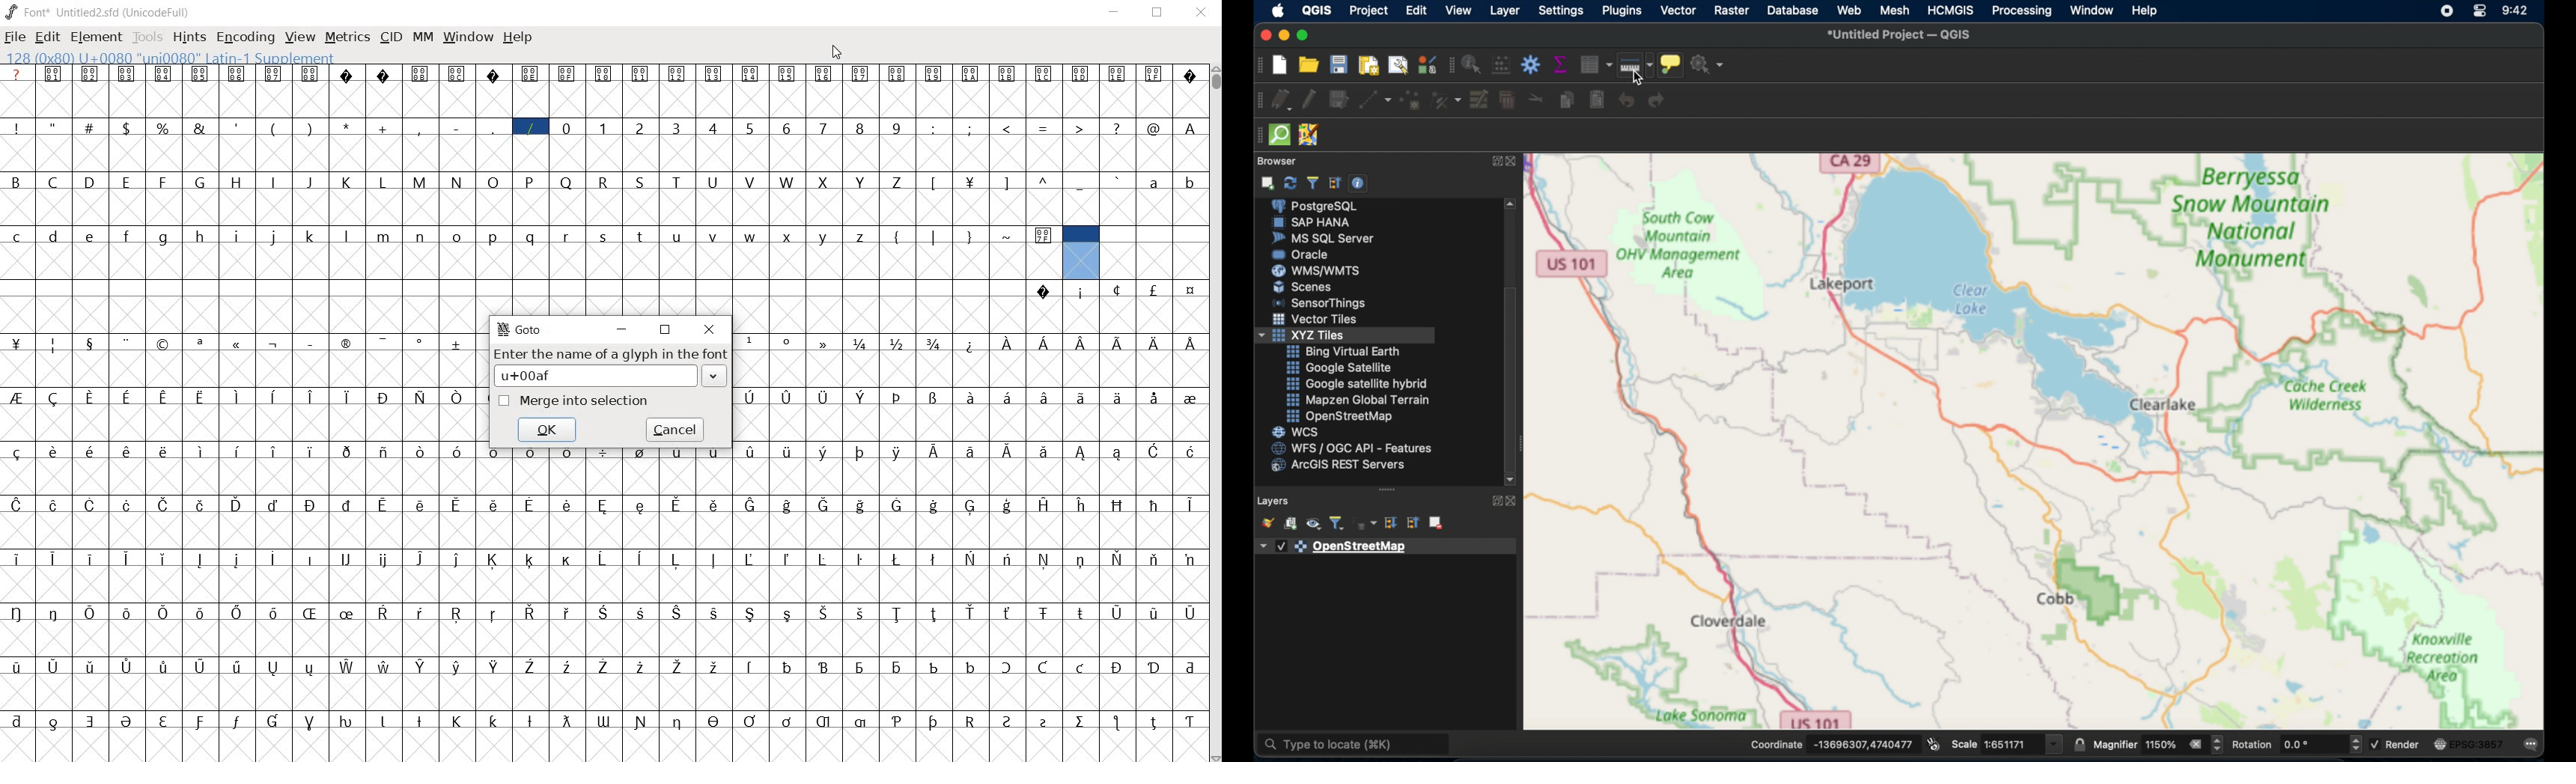 This screenshot has width=2576, height=784. Describe the element at coordinates (386, 343) in the screenshot. I see `Symbol` at that location.